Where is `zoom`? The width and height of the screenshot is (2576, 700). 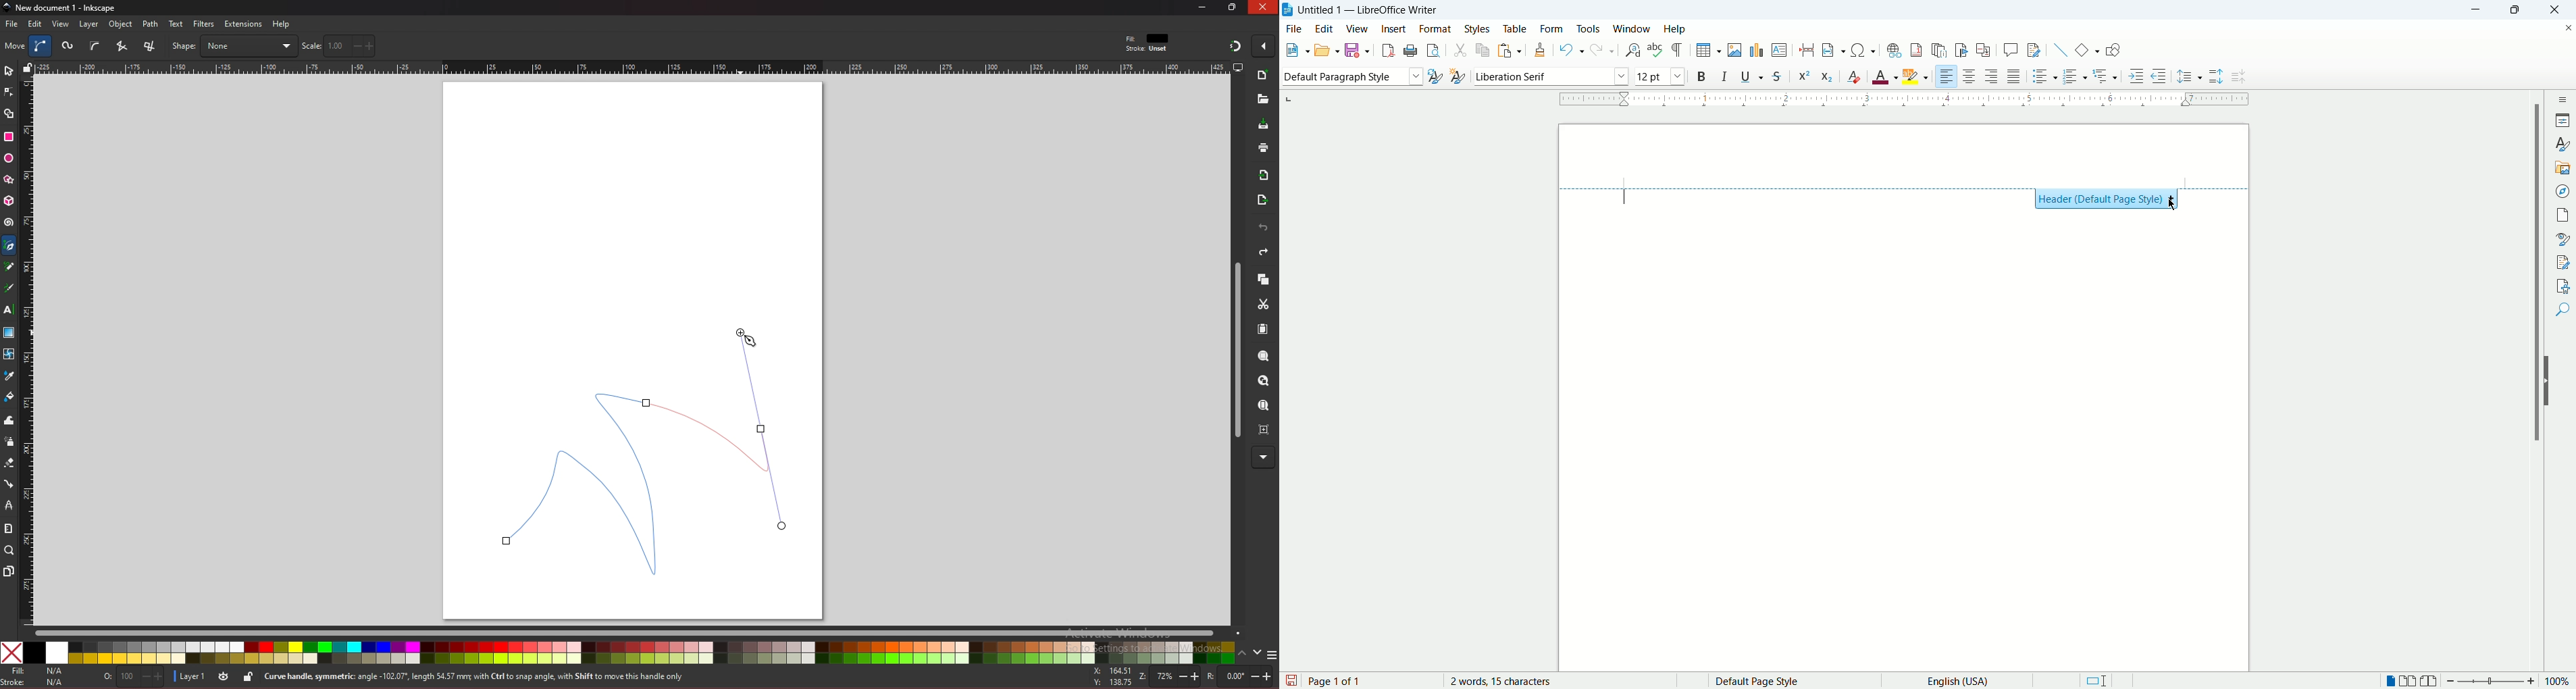
zoom is located at coordinates (1167, 676).